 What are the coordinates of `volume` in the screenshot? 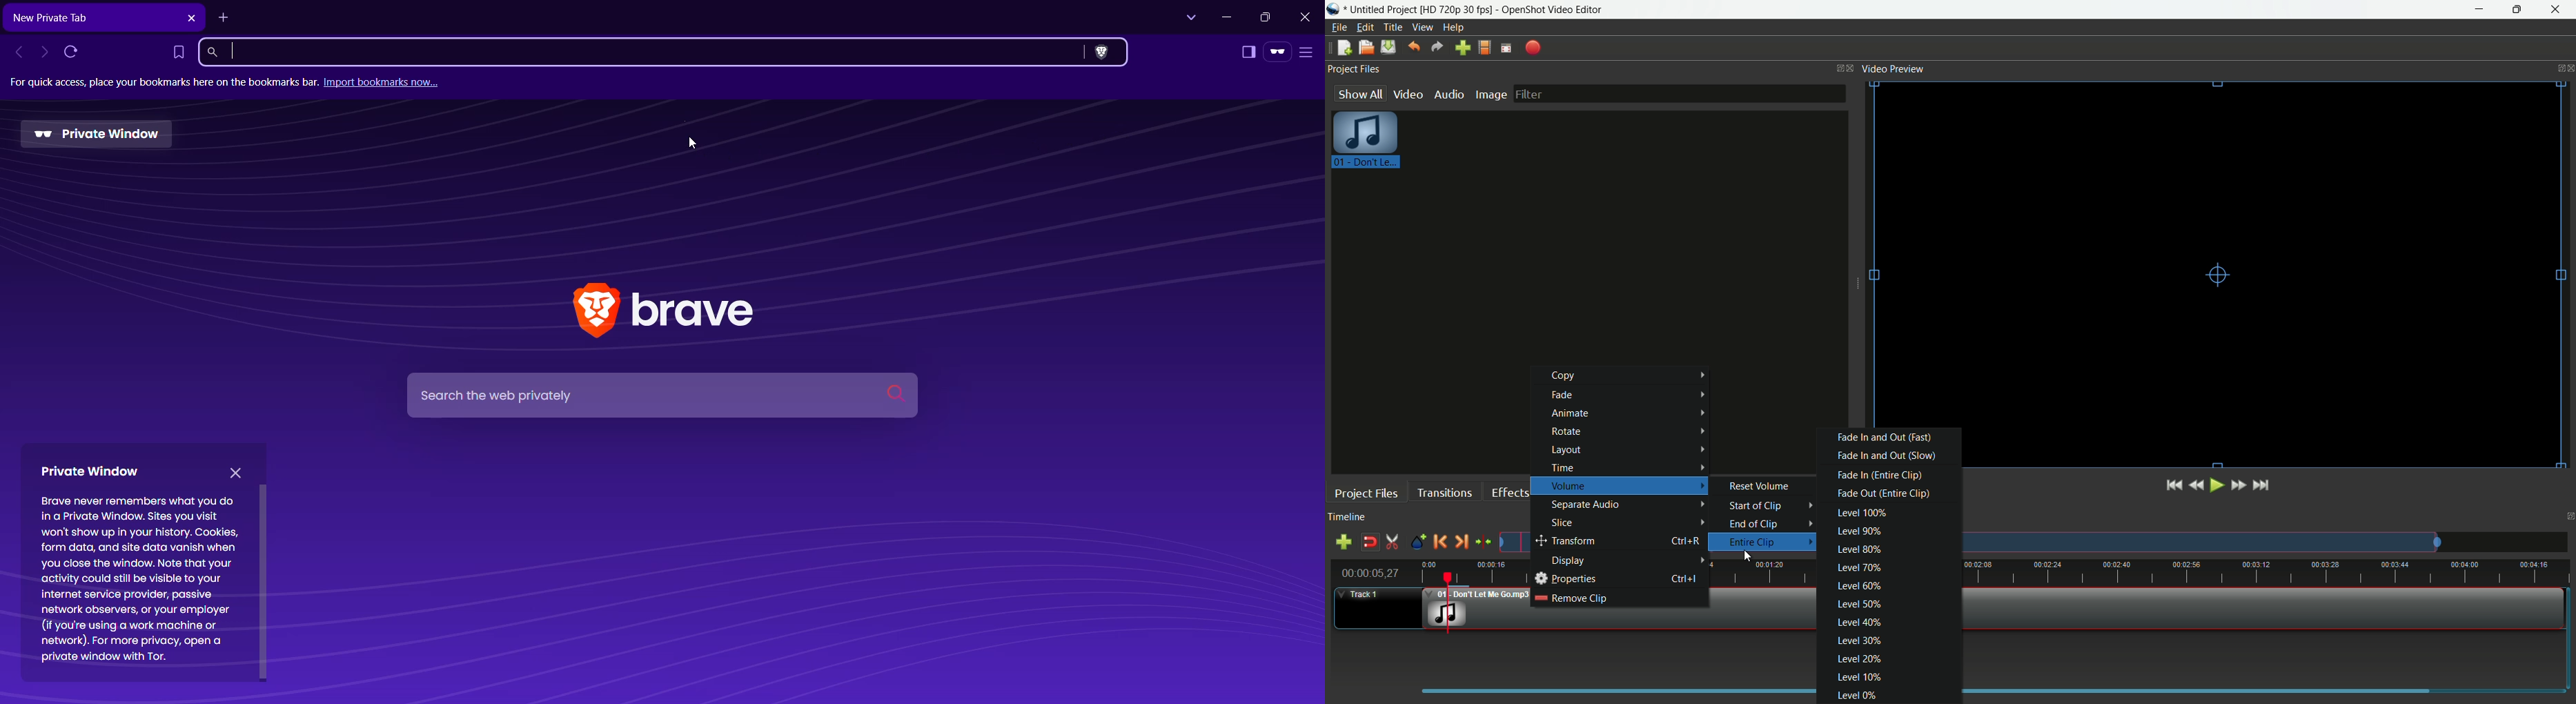 It's located at (1627, 486).